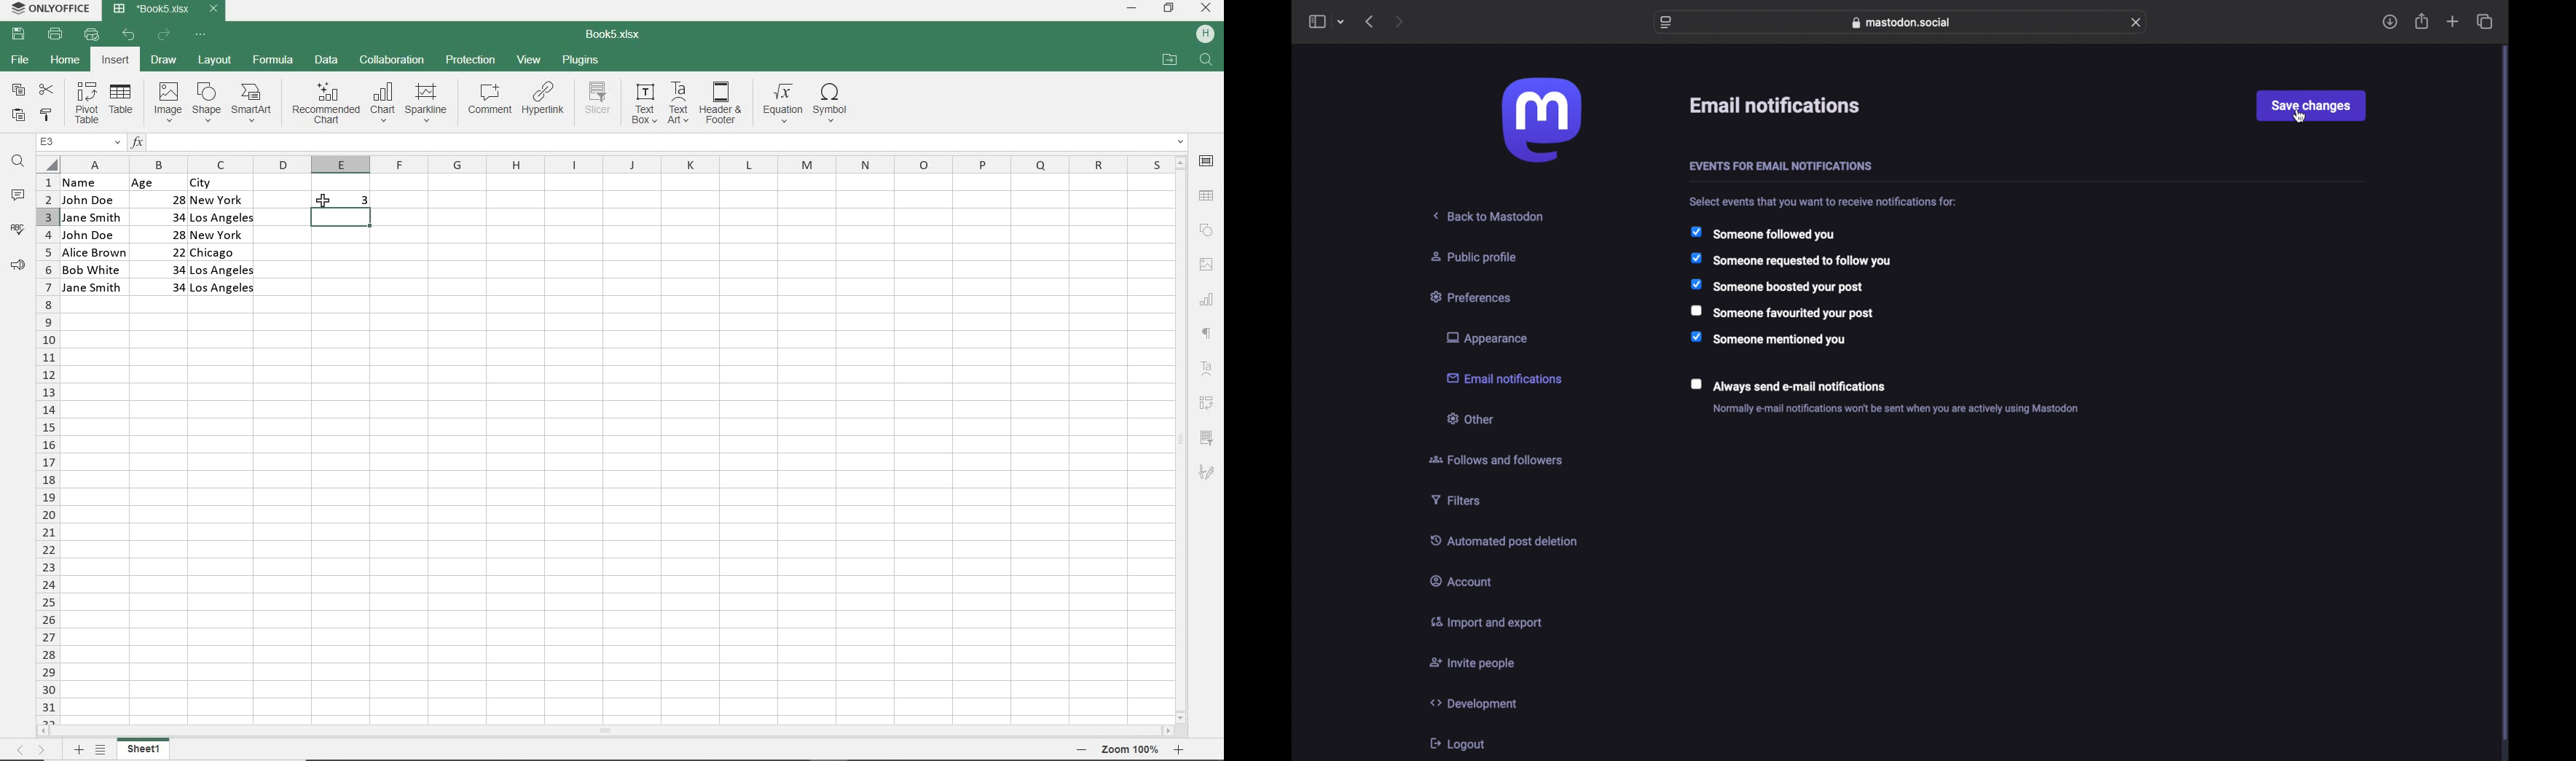 Image resolution: width=2576 pixels, height=784 pixels. I want to click on info, so click(1825, 202).